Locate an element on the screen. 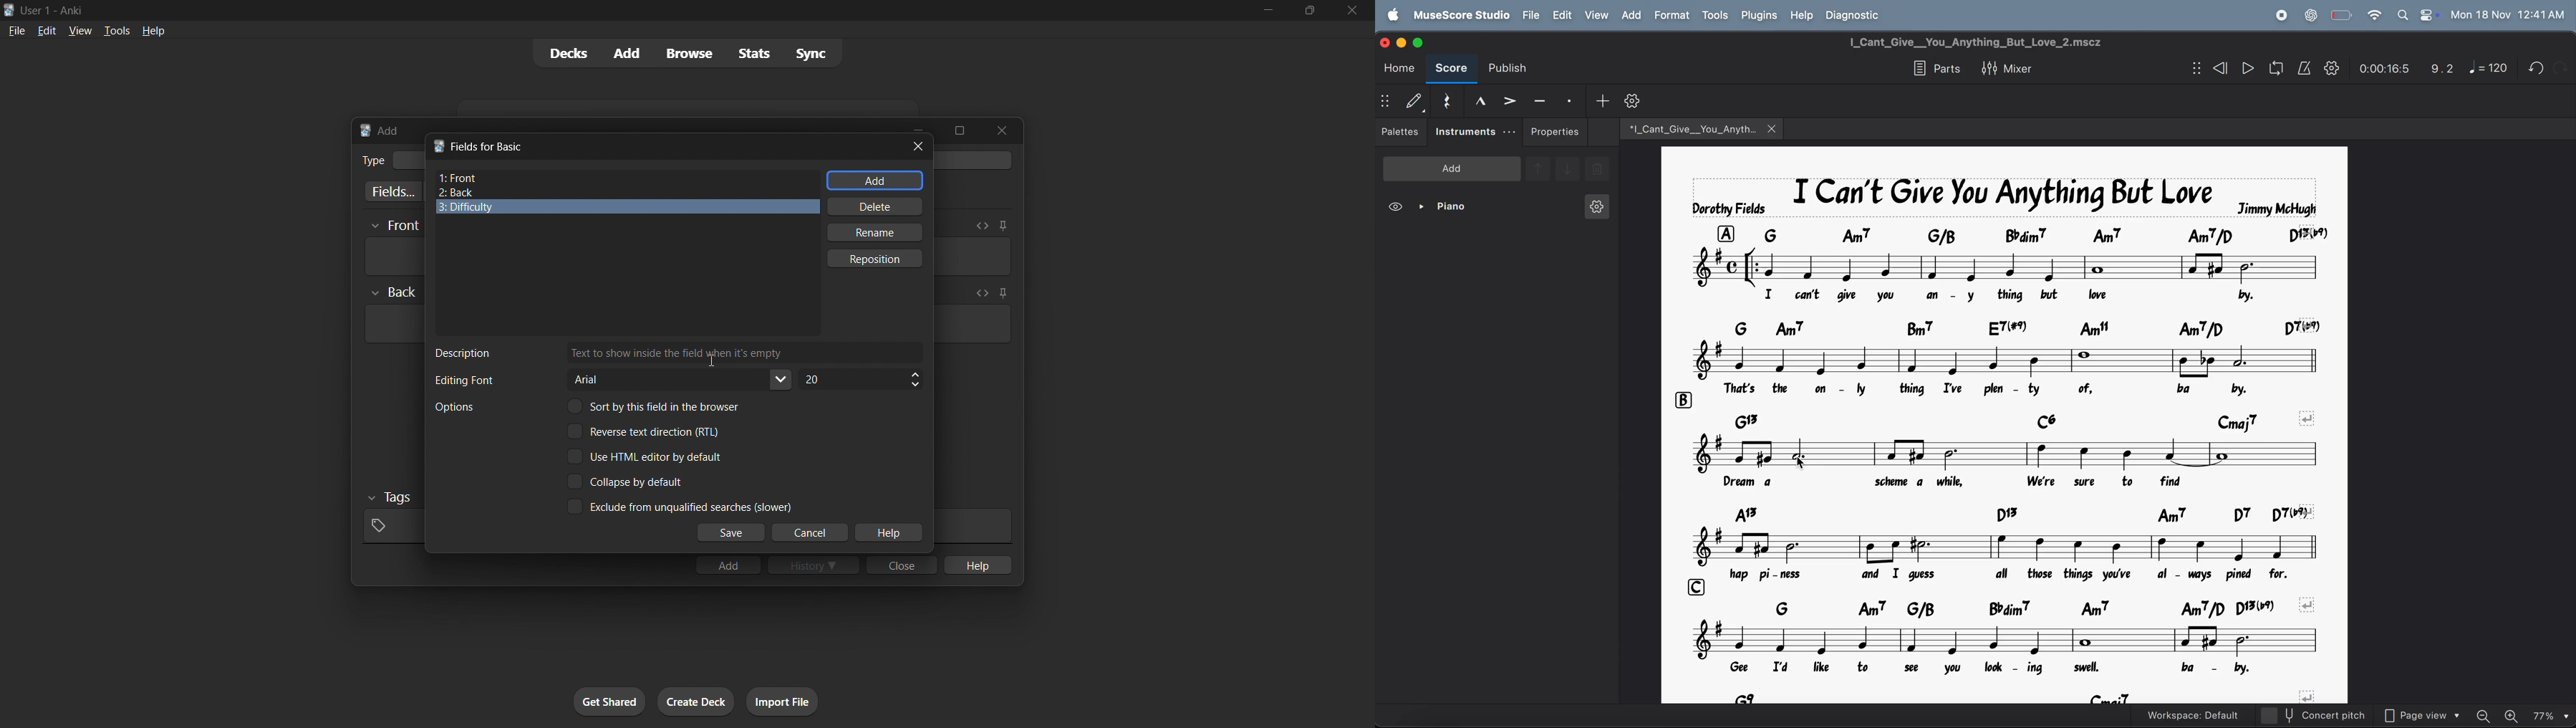 The width and height of the screenshot is (2576, 728). publish is located at coordinates (1507, 68).